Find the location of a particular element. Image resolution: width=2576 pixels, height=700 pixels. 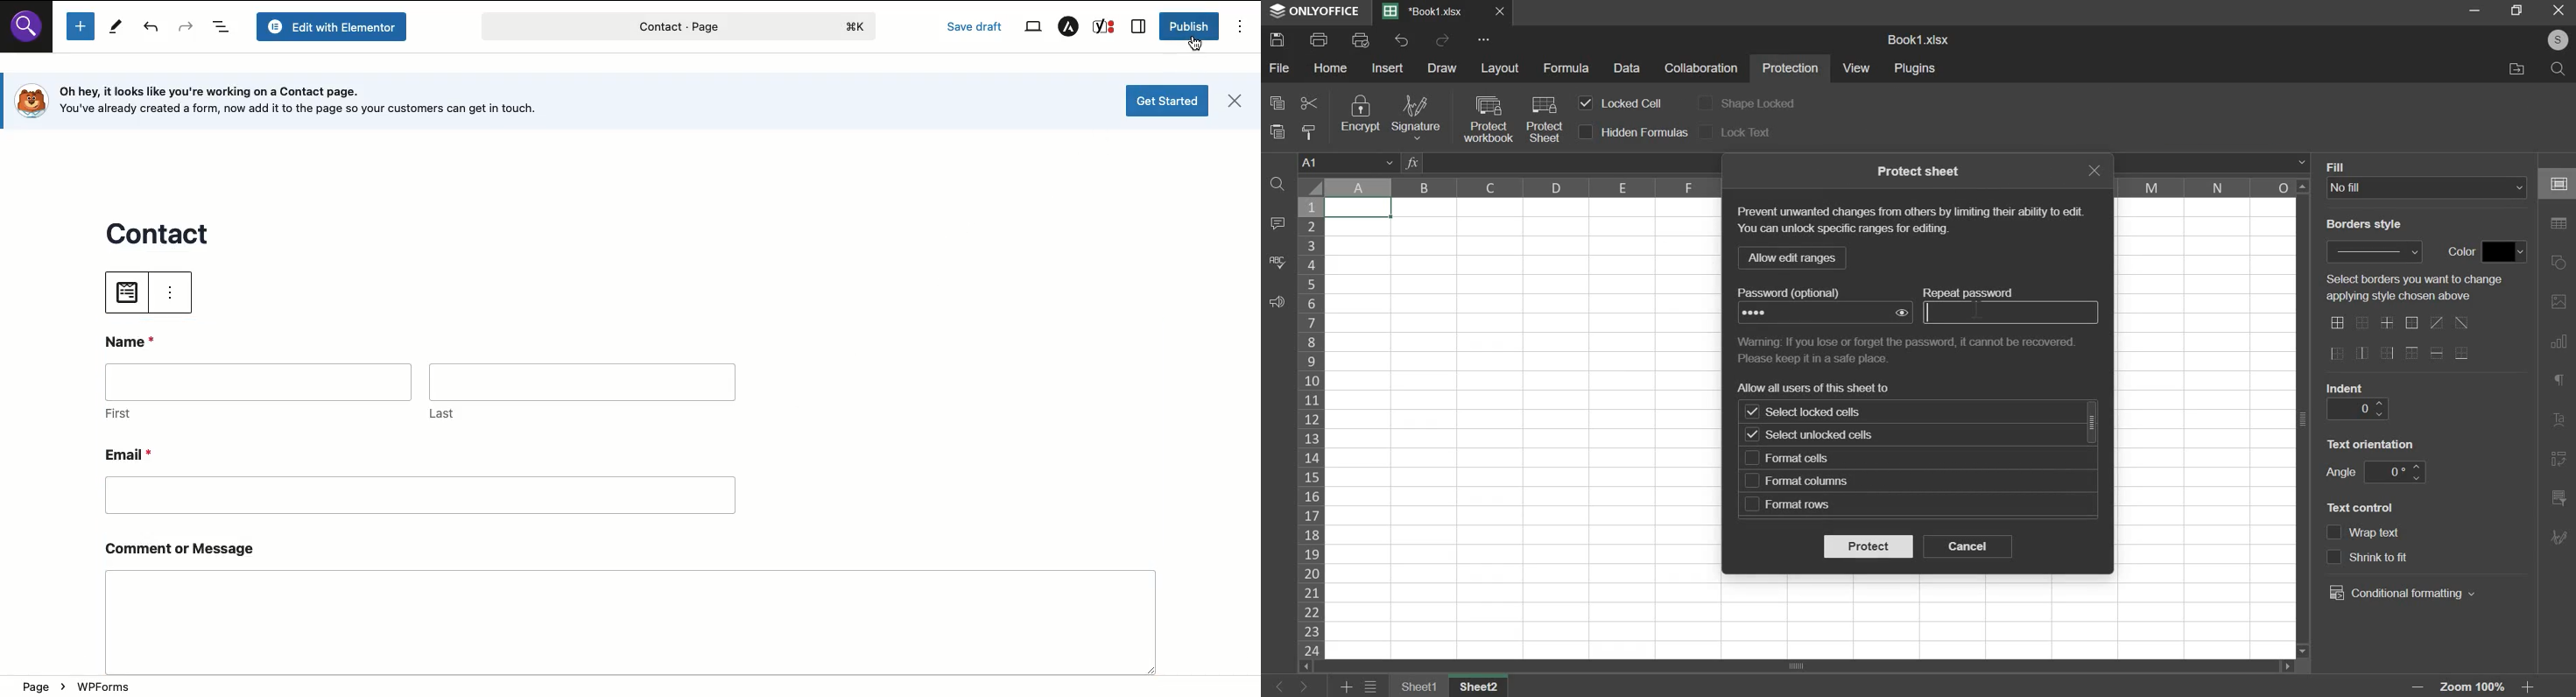

layout is located at coordinates (1501, 67).